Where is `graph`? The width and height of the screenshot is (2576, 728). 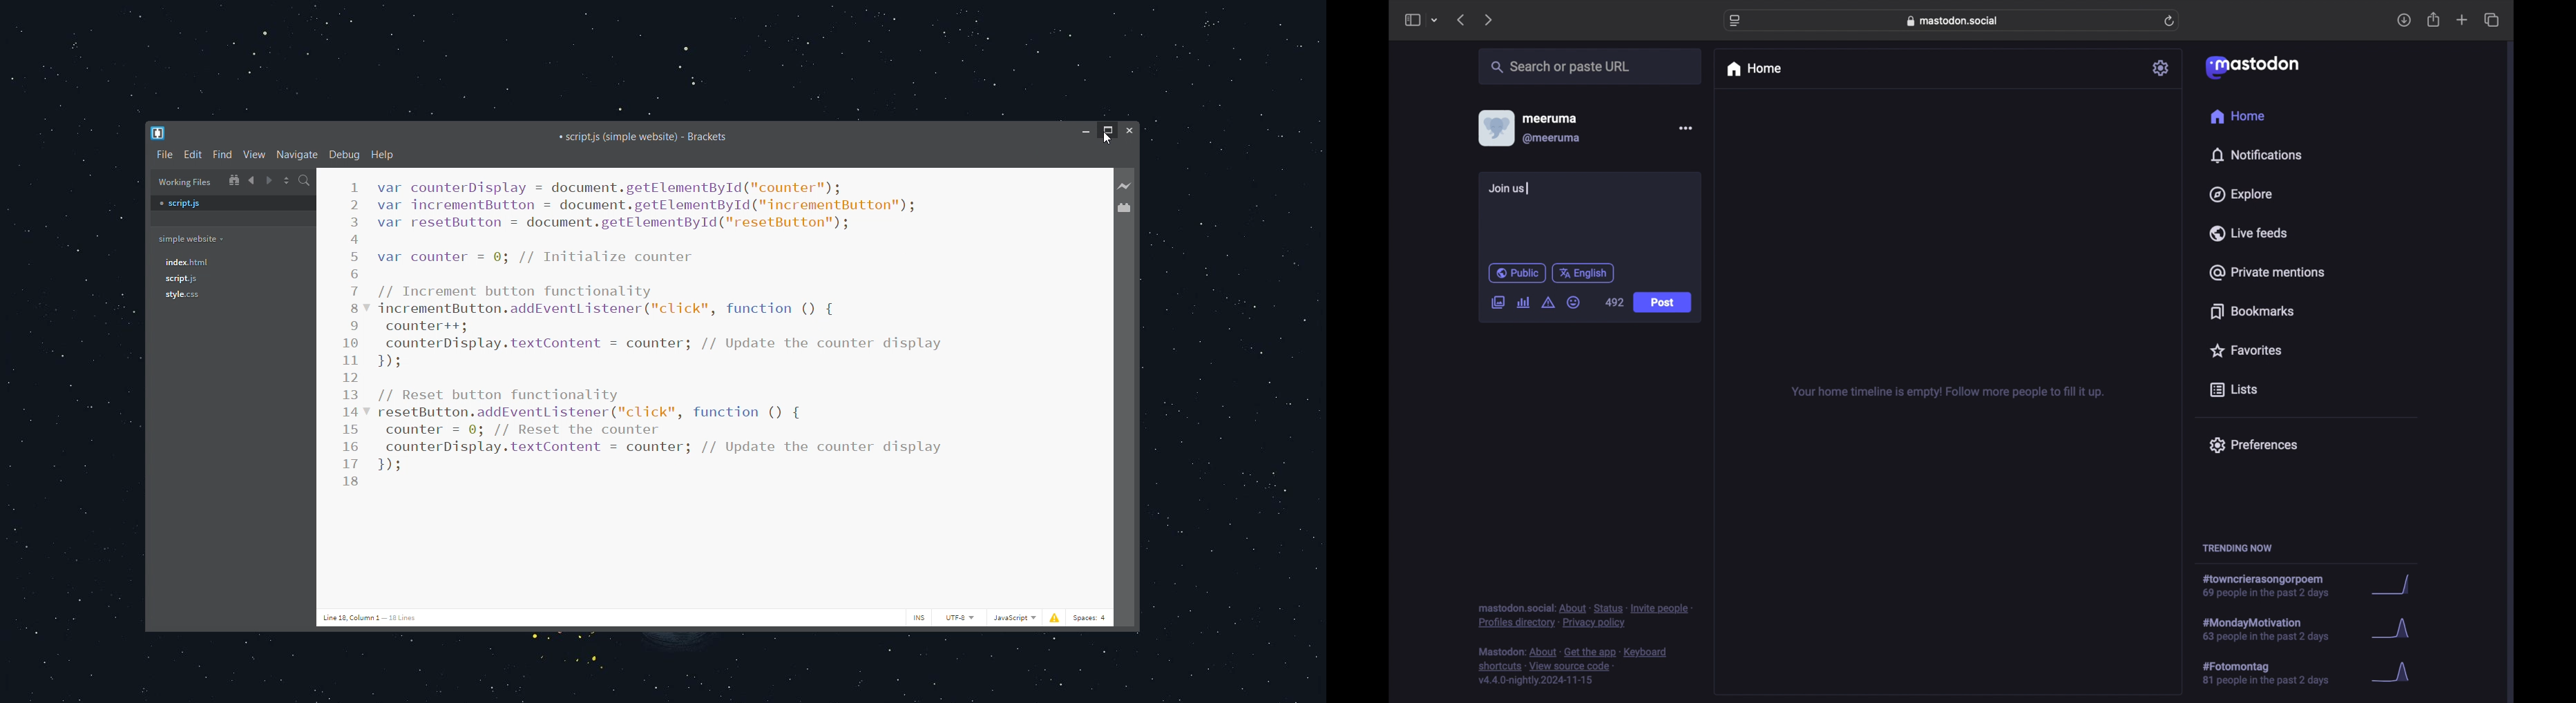
graph is located at coordinates (2402, 678).